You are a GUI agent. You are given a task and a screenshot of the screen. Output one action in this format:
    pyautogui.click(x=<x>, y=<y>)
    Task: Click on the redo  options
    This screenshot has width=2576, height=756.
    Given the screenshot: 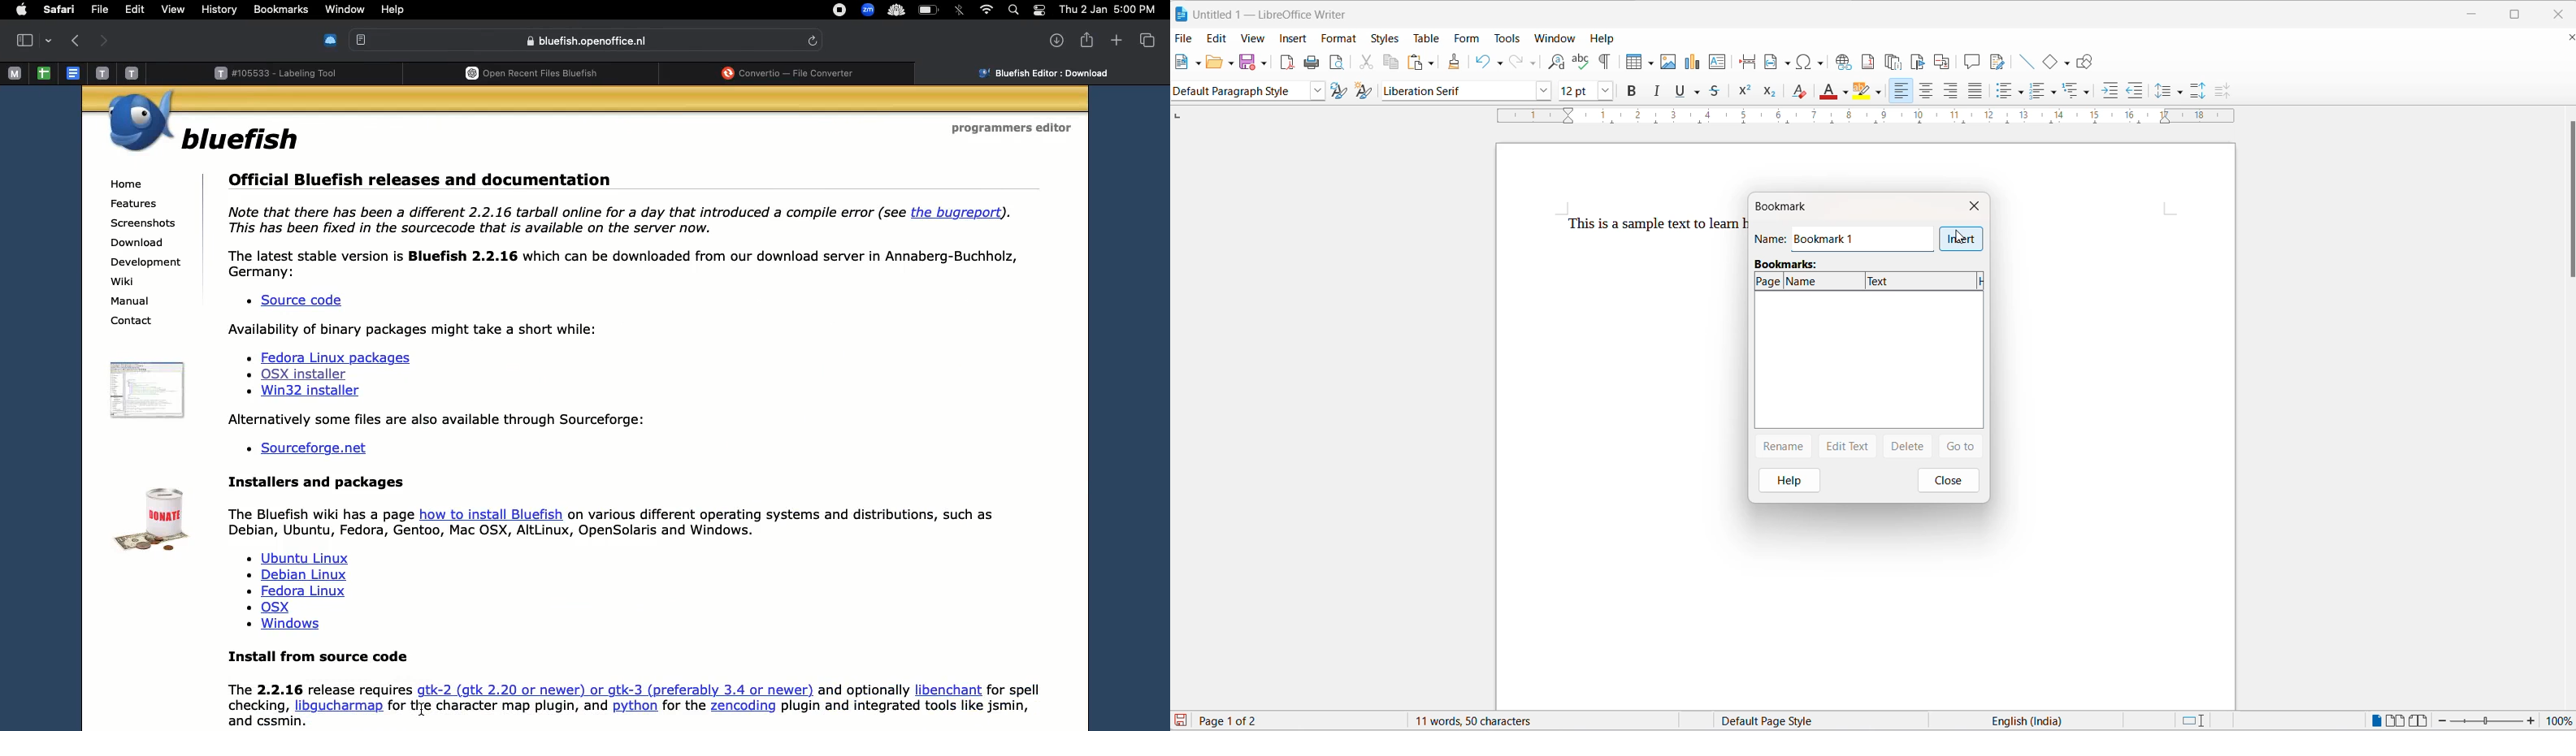 What is the action you would take?
    pyautogui.click(x=1534, y=62)
    